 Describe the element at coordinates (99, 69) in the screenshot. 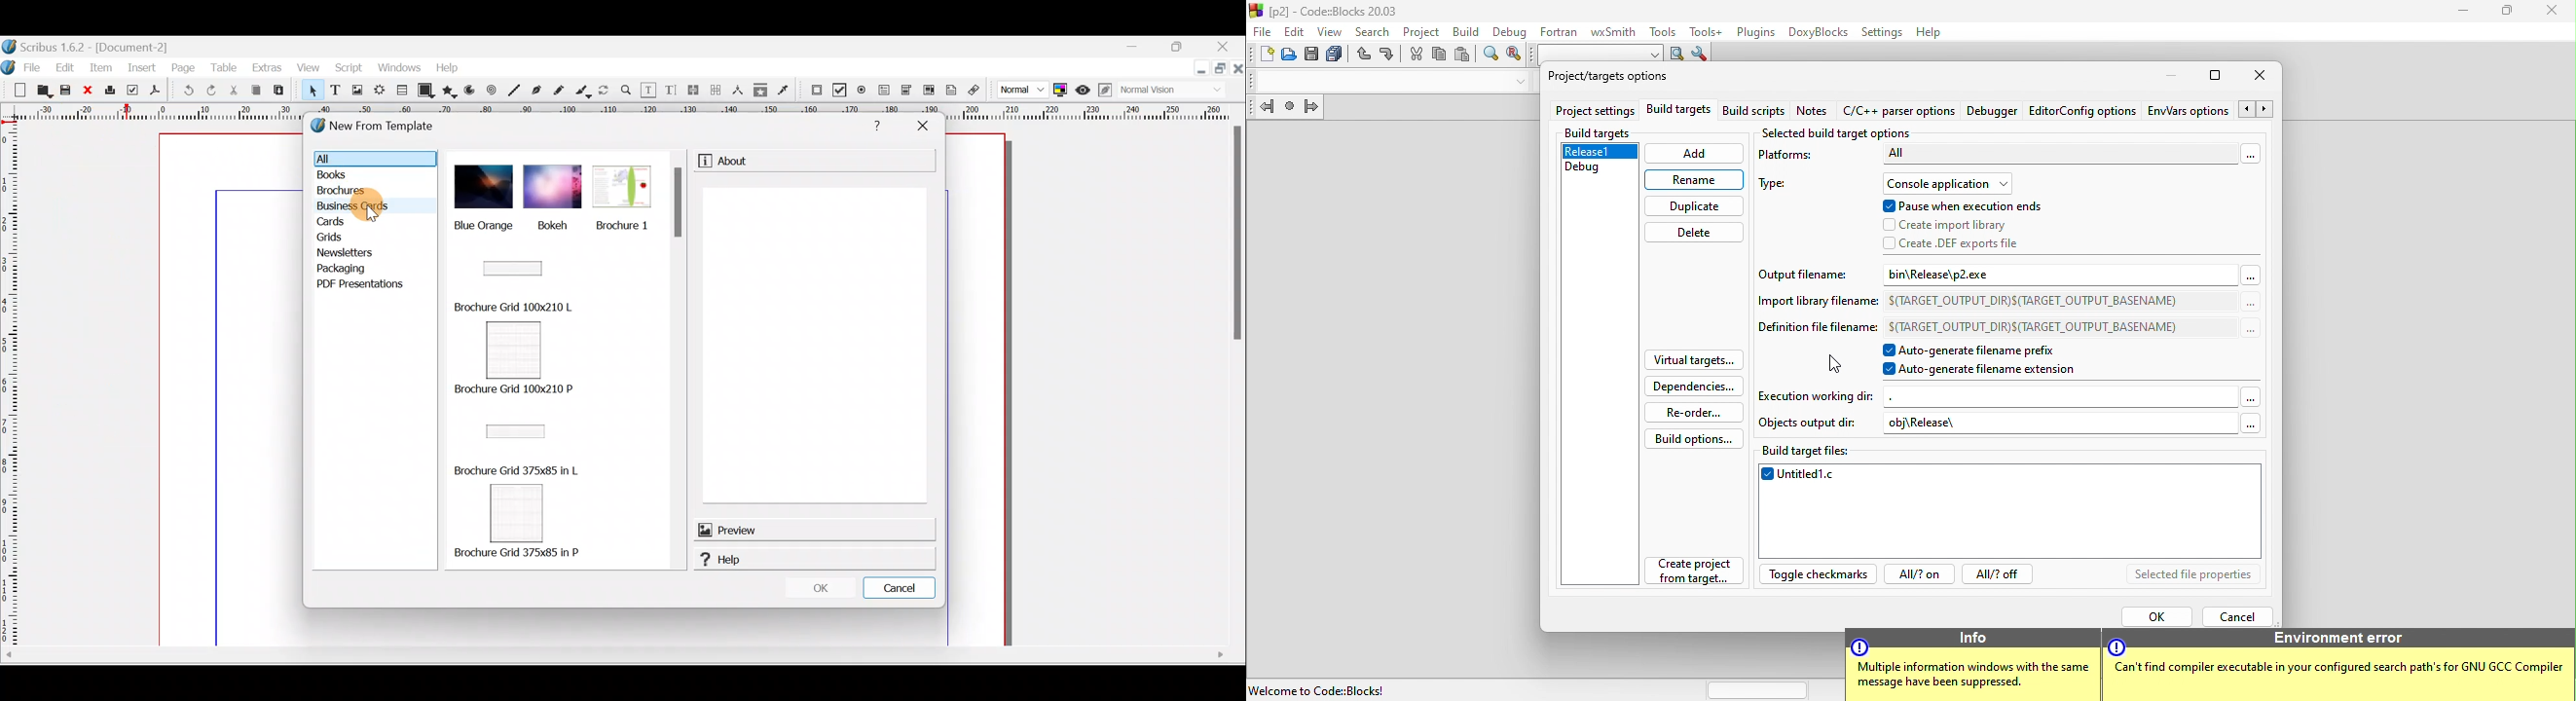

I see `Item` at that location.